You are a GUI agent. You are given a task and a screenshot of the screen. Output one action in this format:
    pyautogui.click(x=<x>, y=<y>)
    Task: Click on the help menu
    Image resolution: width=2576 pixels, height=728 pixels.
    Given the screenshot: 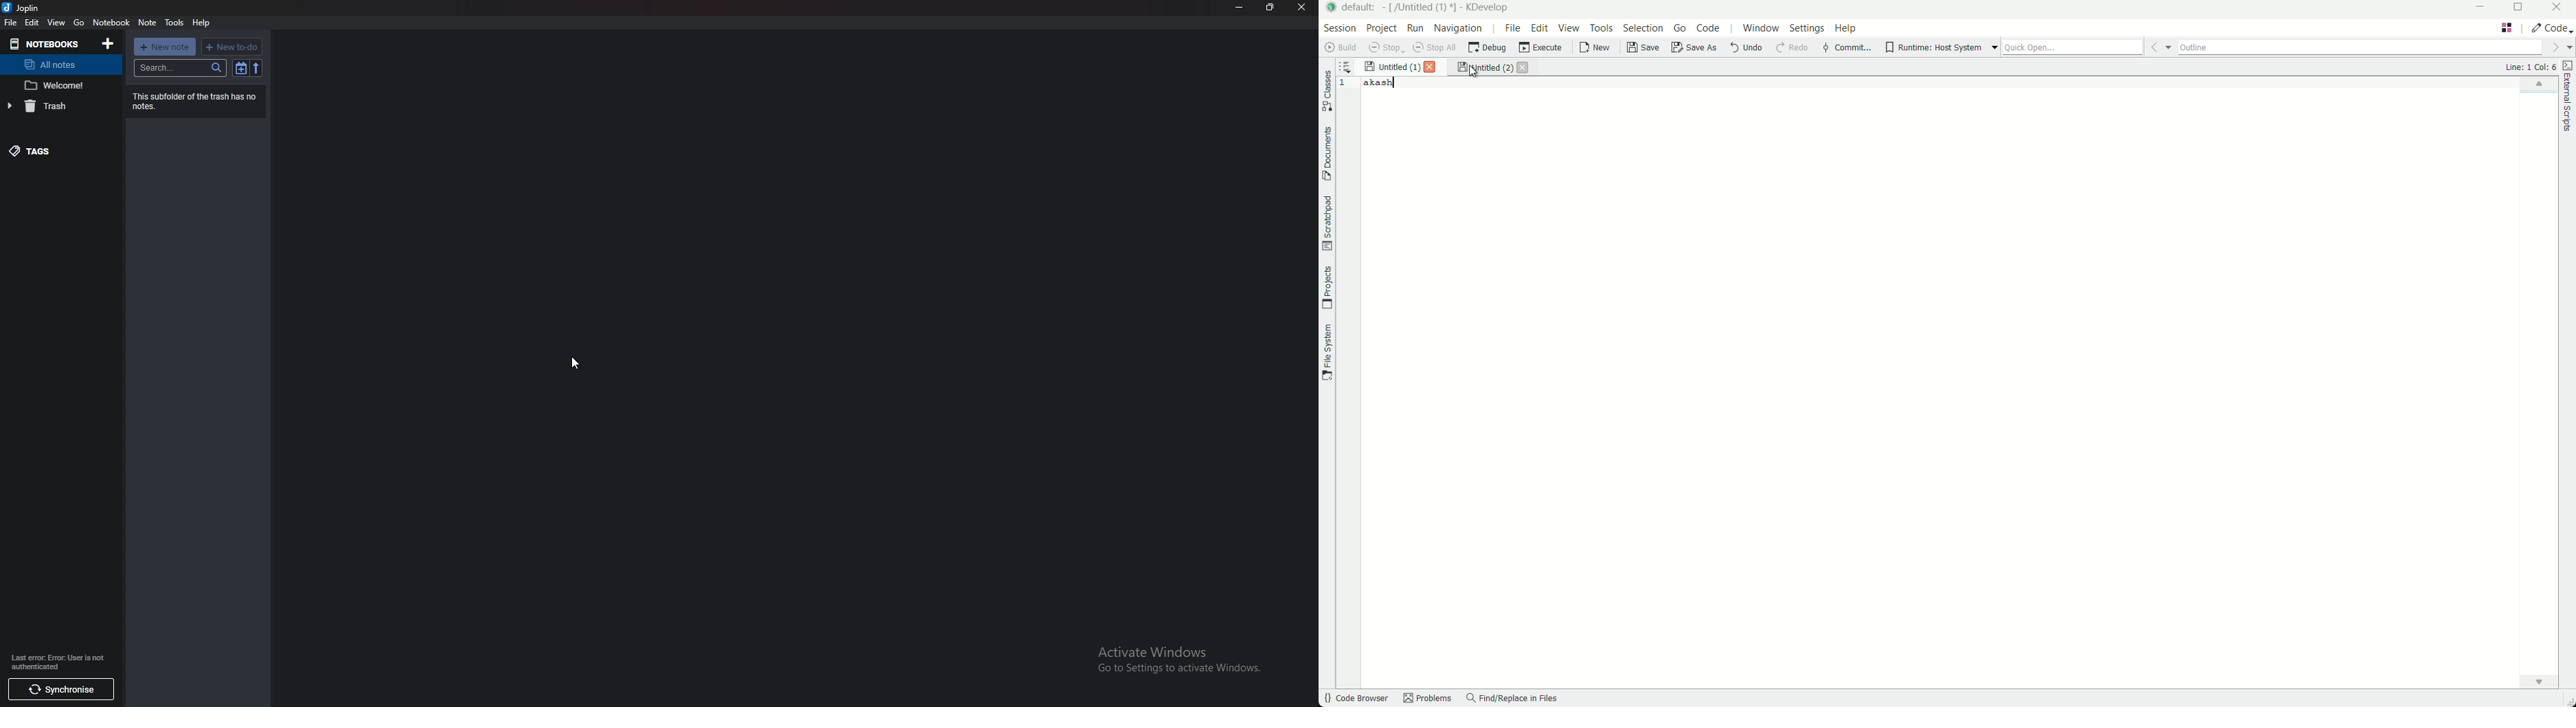 What is the action you would take?
    pyautogui.click(x=1846, y=29)
    